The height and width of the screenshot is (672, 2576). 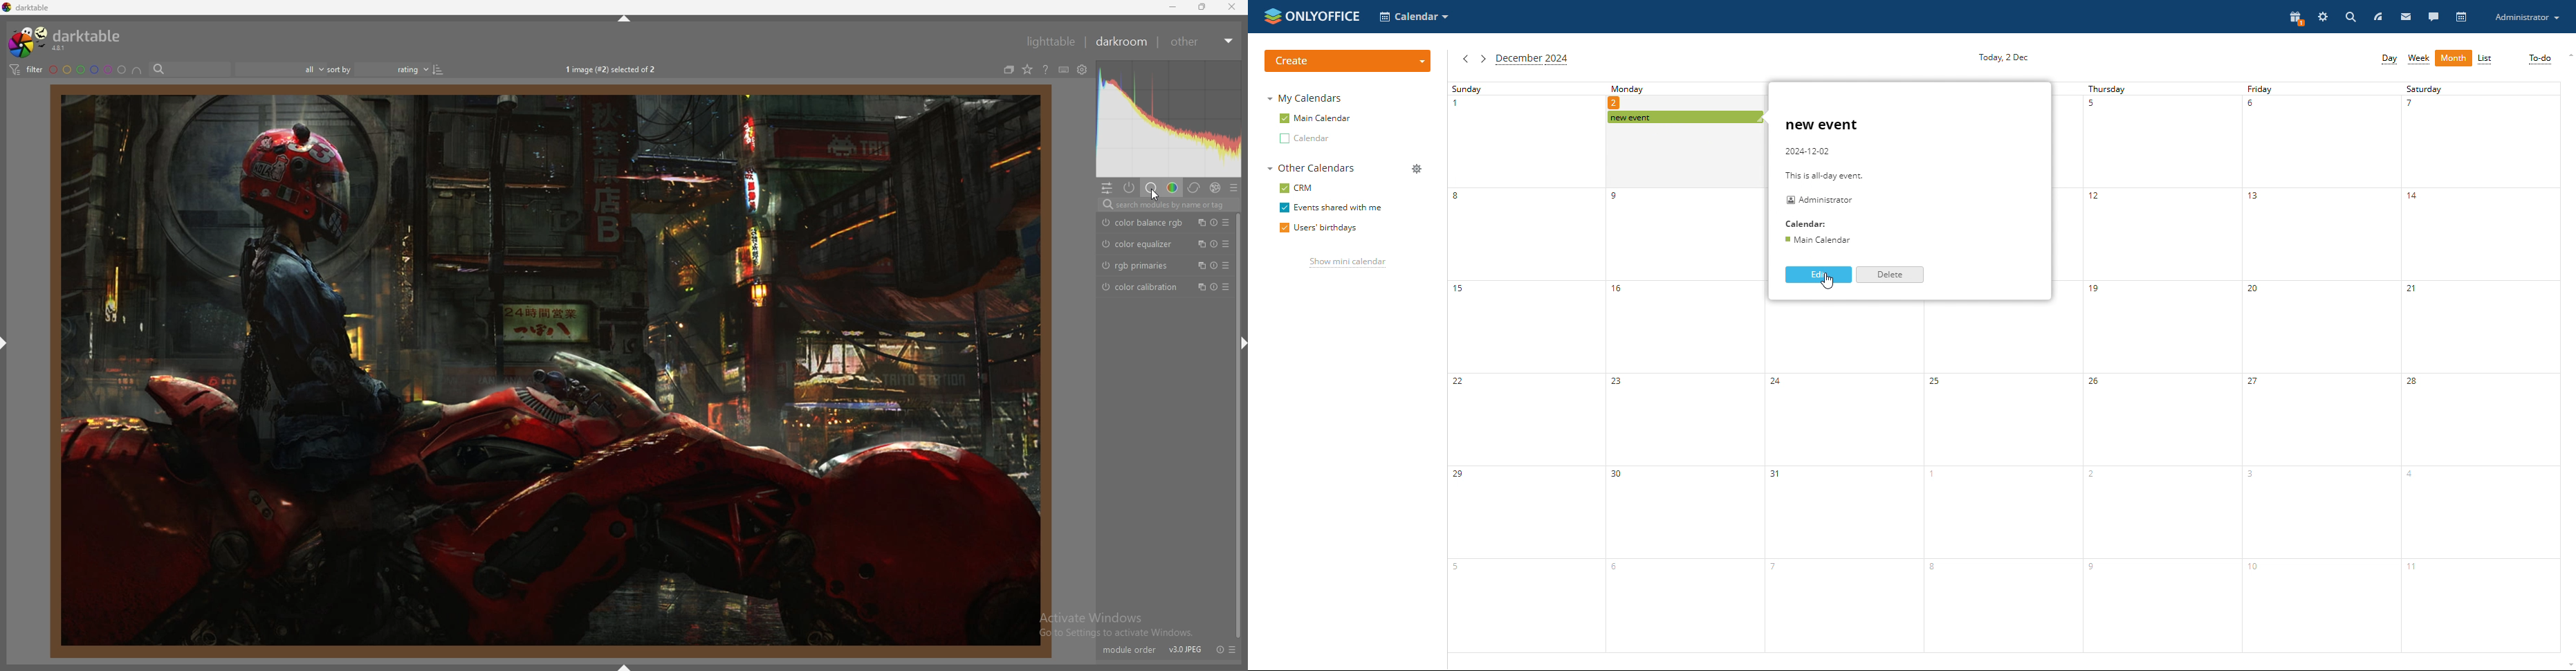 What do you see at coordinates (5, 344) in the screenshot?
I see `hide` at bounding box center [5, 344].